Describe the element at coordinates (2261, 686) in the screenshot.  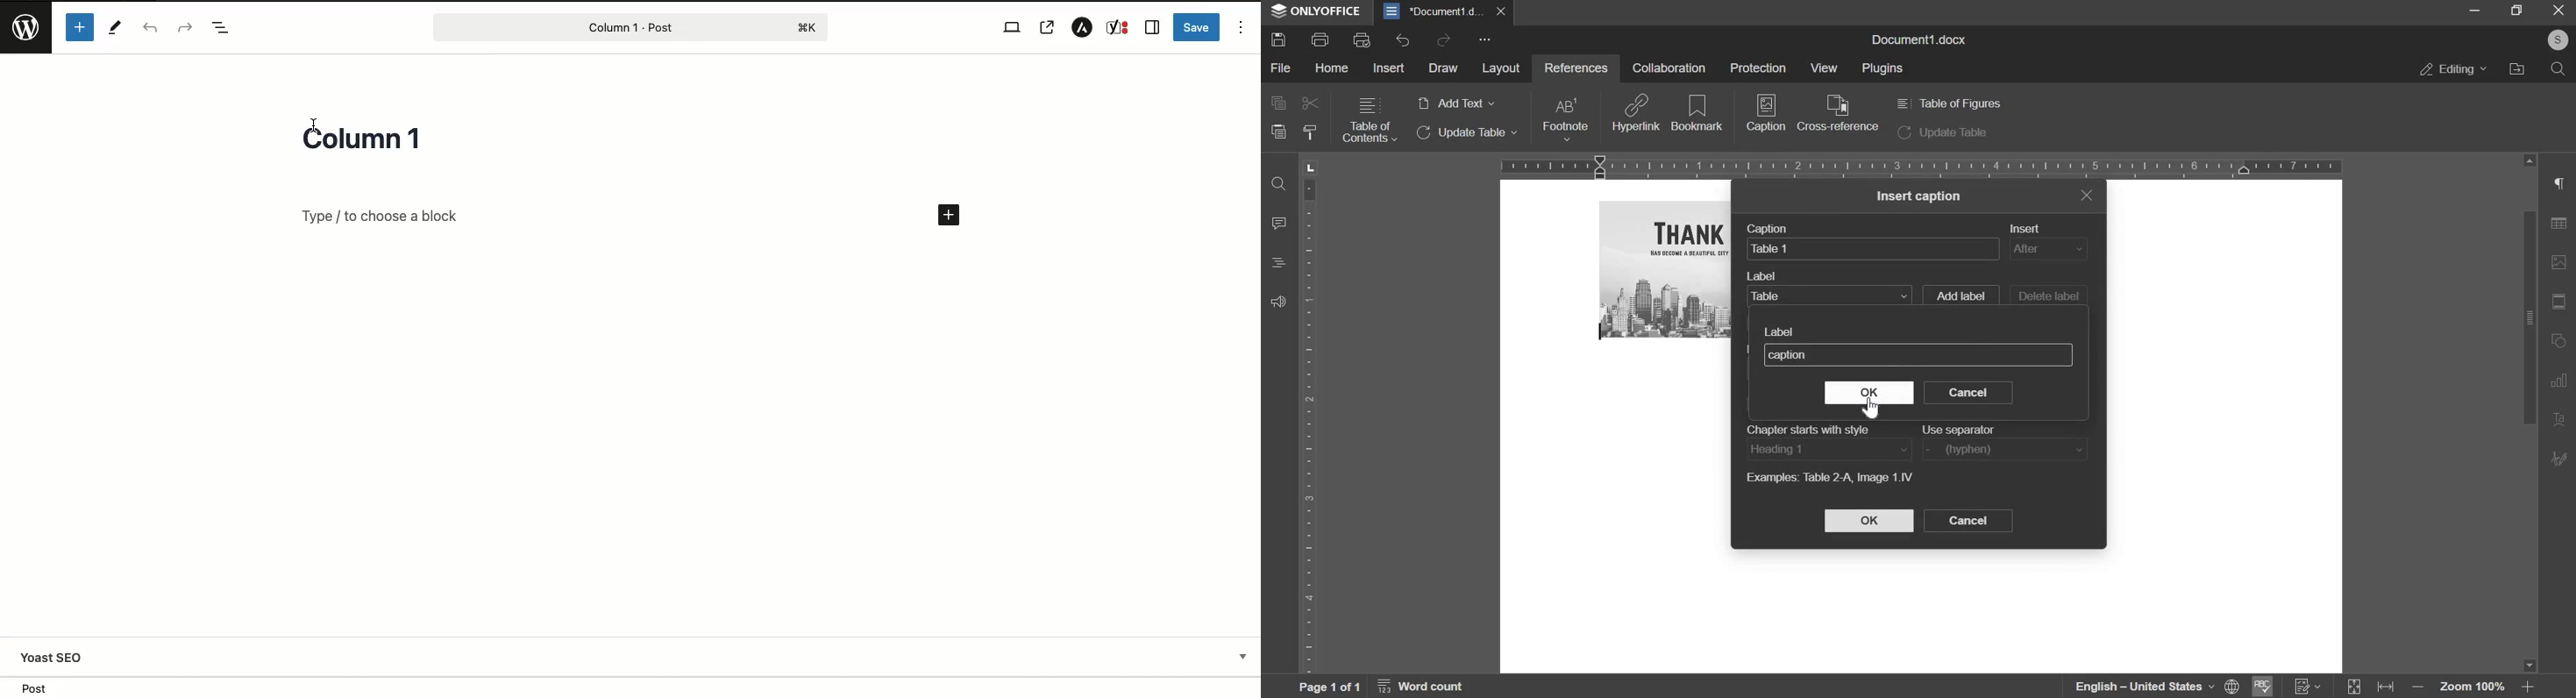
I see `Spell Checking` at that location.